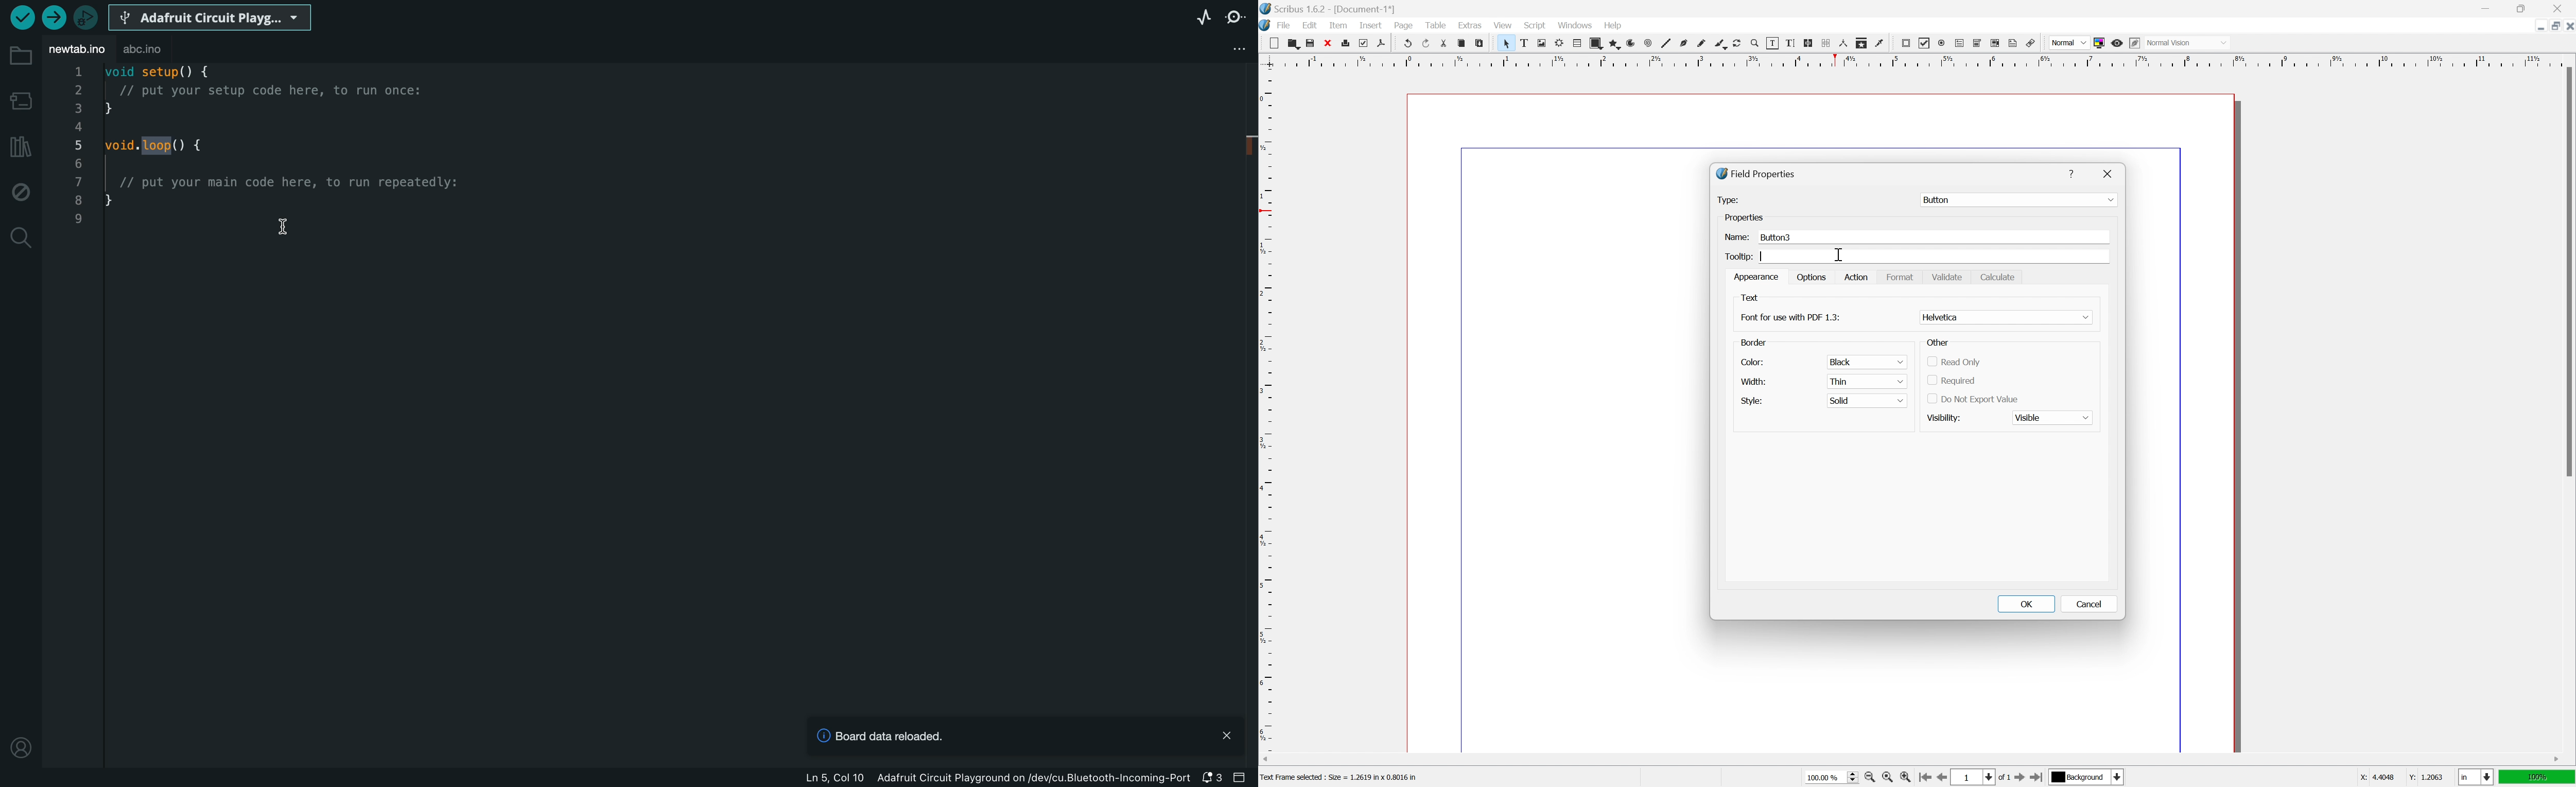 The height and width of the screenshot is (812, 2576). What do you see at coordinates (1428, 43) in the screenshot?
I see `redo` at bounding box center [1428, 43].